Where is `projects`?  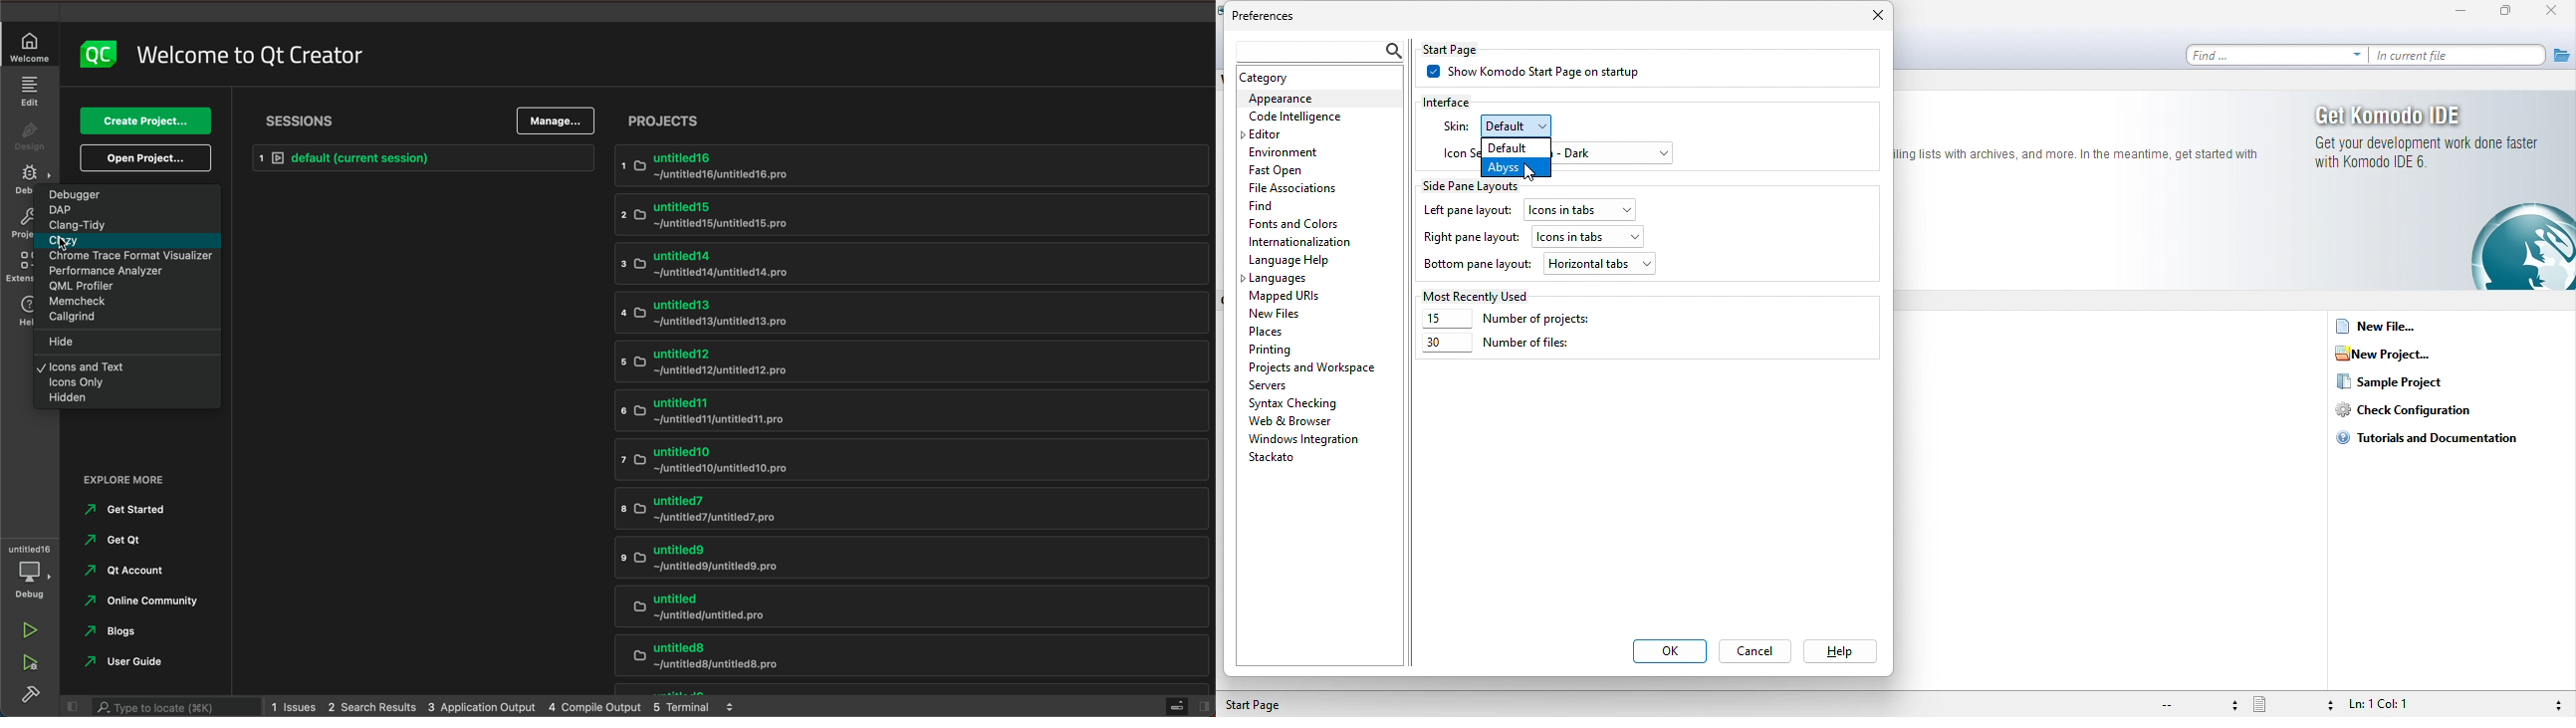 projects is located at coordinates (664, 120).